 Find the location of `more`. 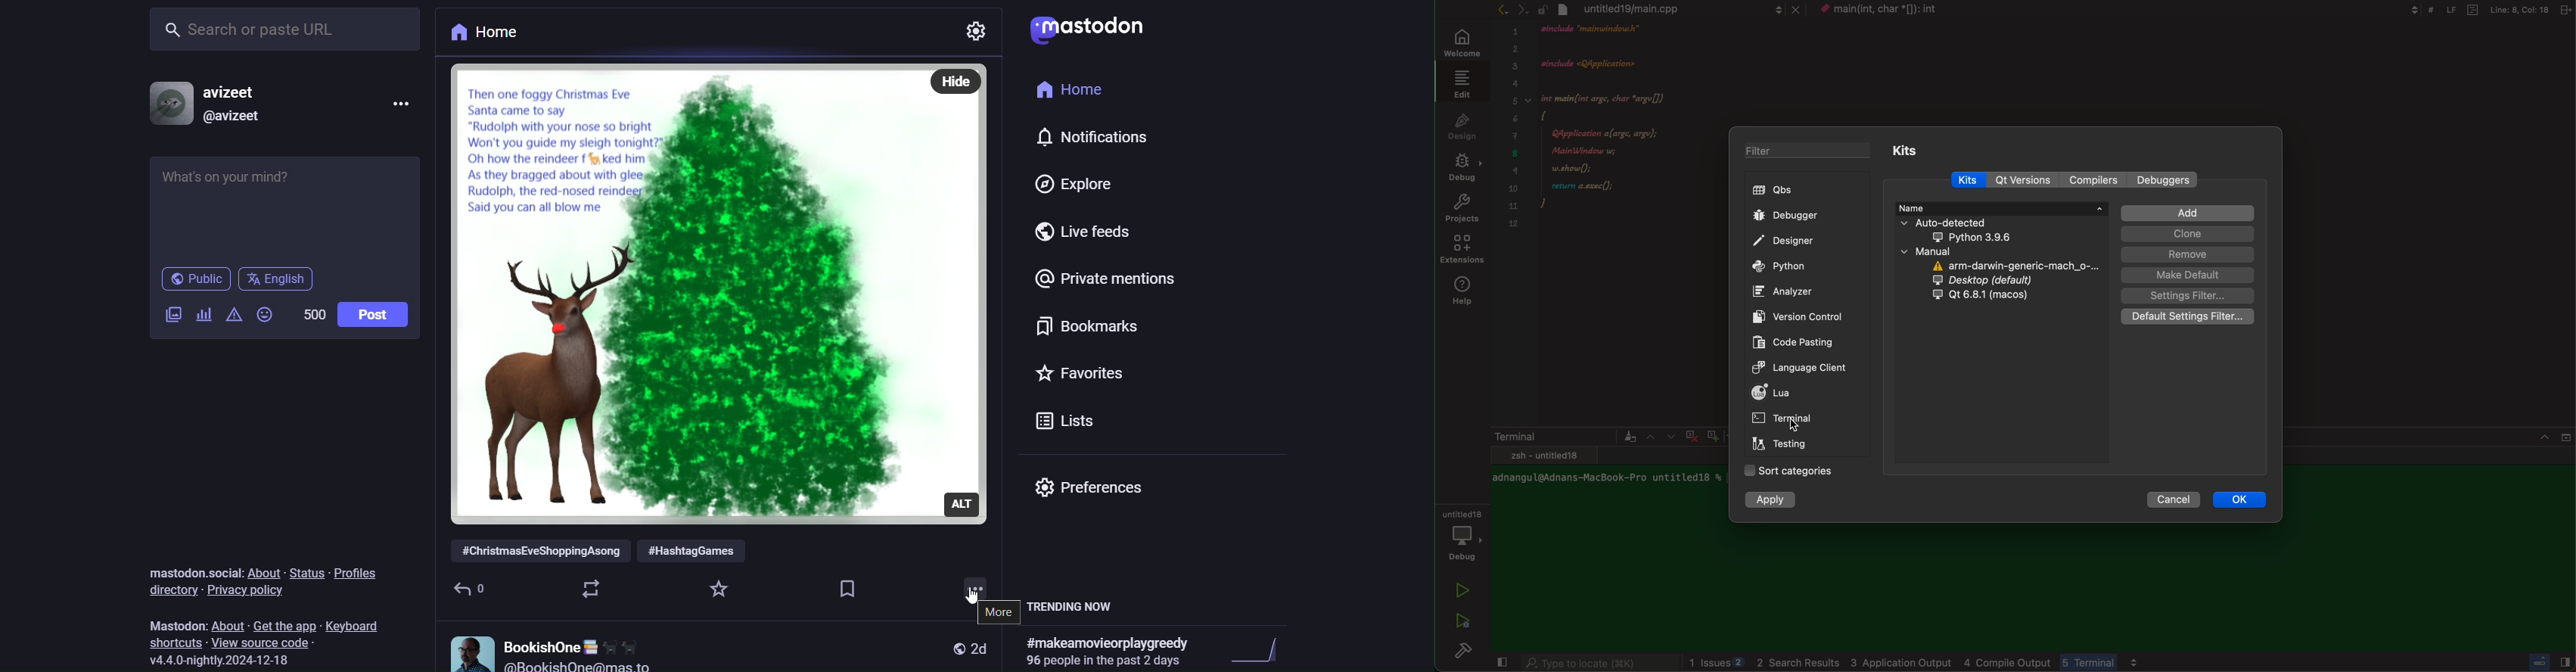

more is located at coordinates (996, 611).